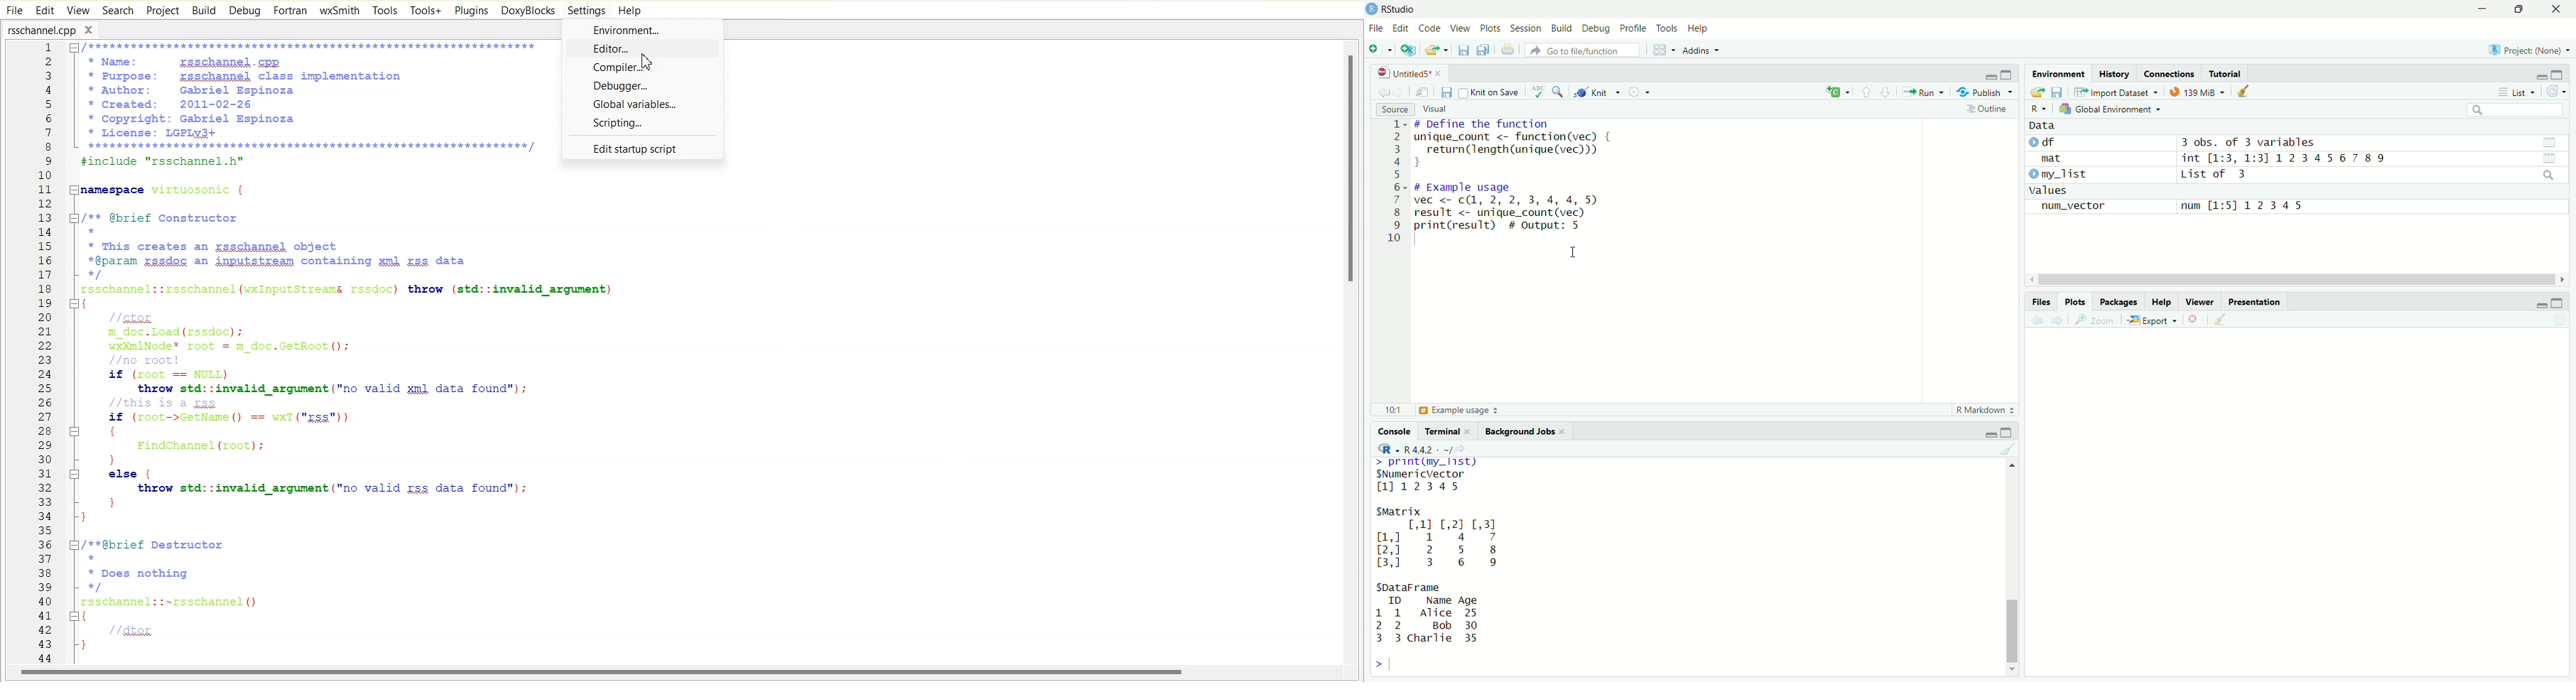 Image resolution: width=2576 pixels, height=700 pixels. I want to click on 10:1, so click(1392, 410).